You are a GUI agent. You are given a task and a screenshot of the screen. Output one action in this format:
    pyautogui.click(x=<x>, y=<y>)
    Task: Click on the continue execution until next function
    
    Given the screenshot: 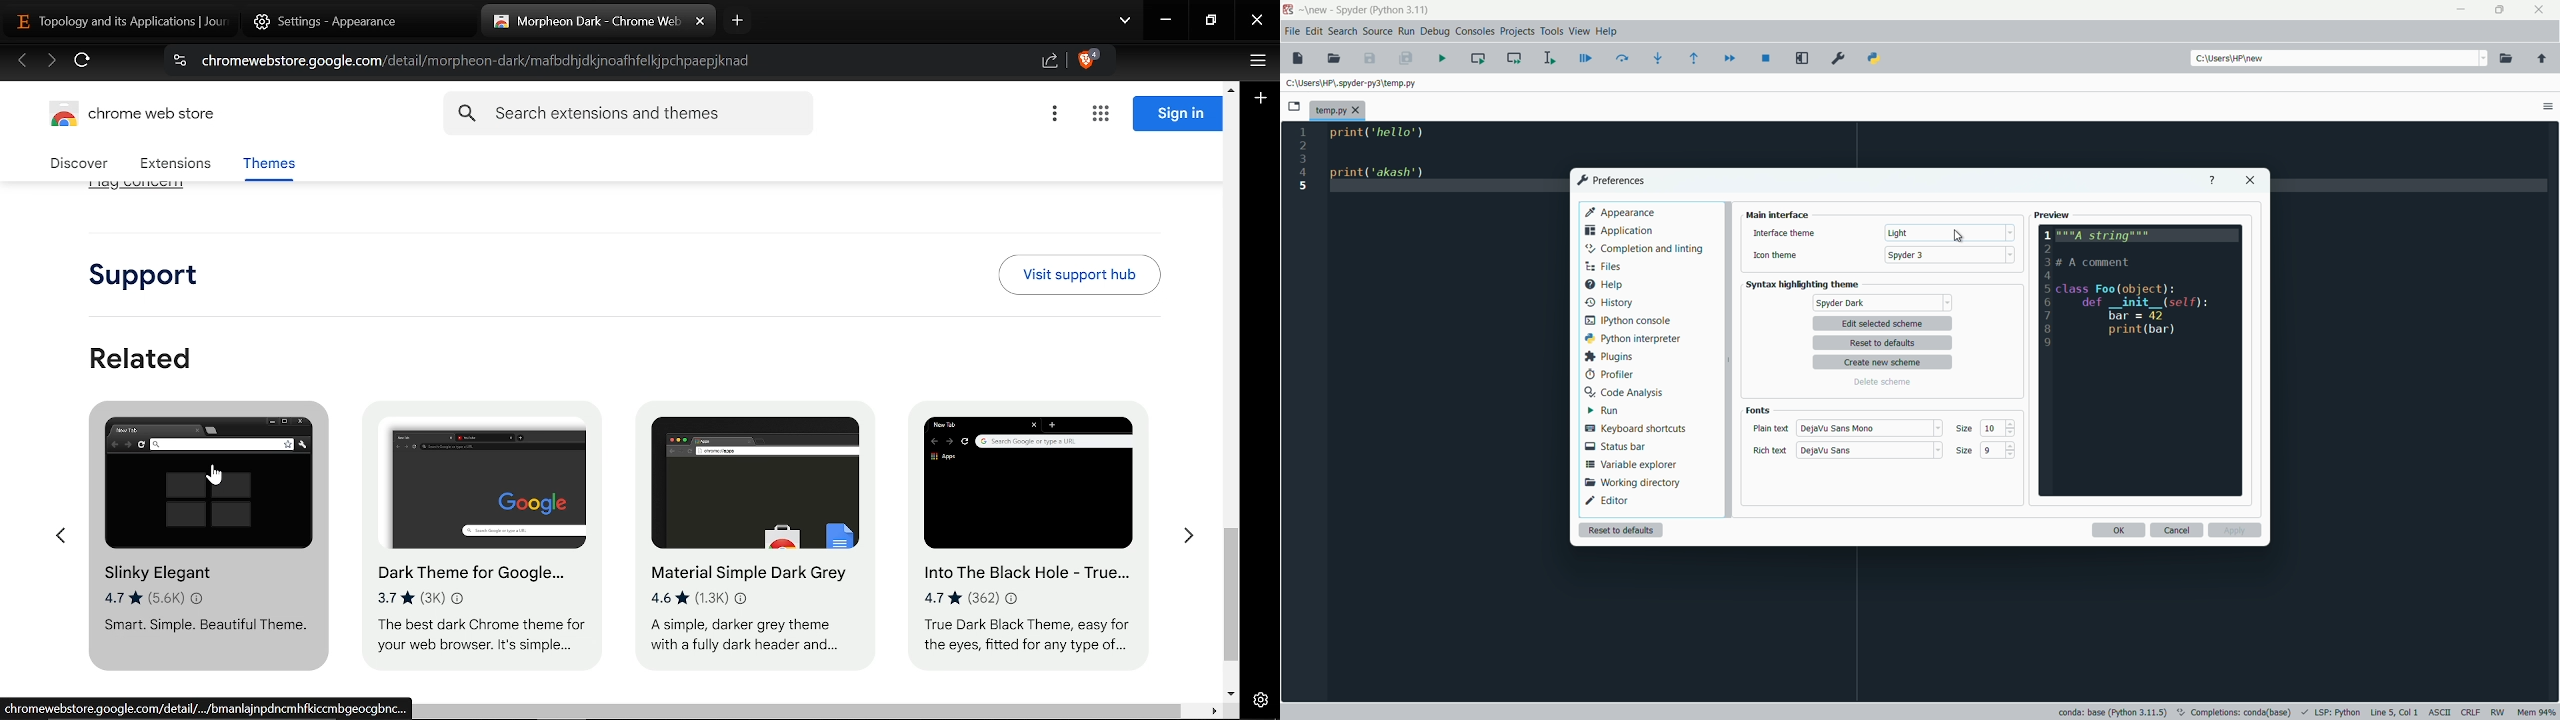 What is the action you would take?
    pyautogui.click(x=1697, y=58)
    